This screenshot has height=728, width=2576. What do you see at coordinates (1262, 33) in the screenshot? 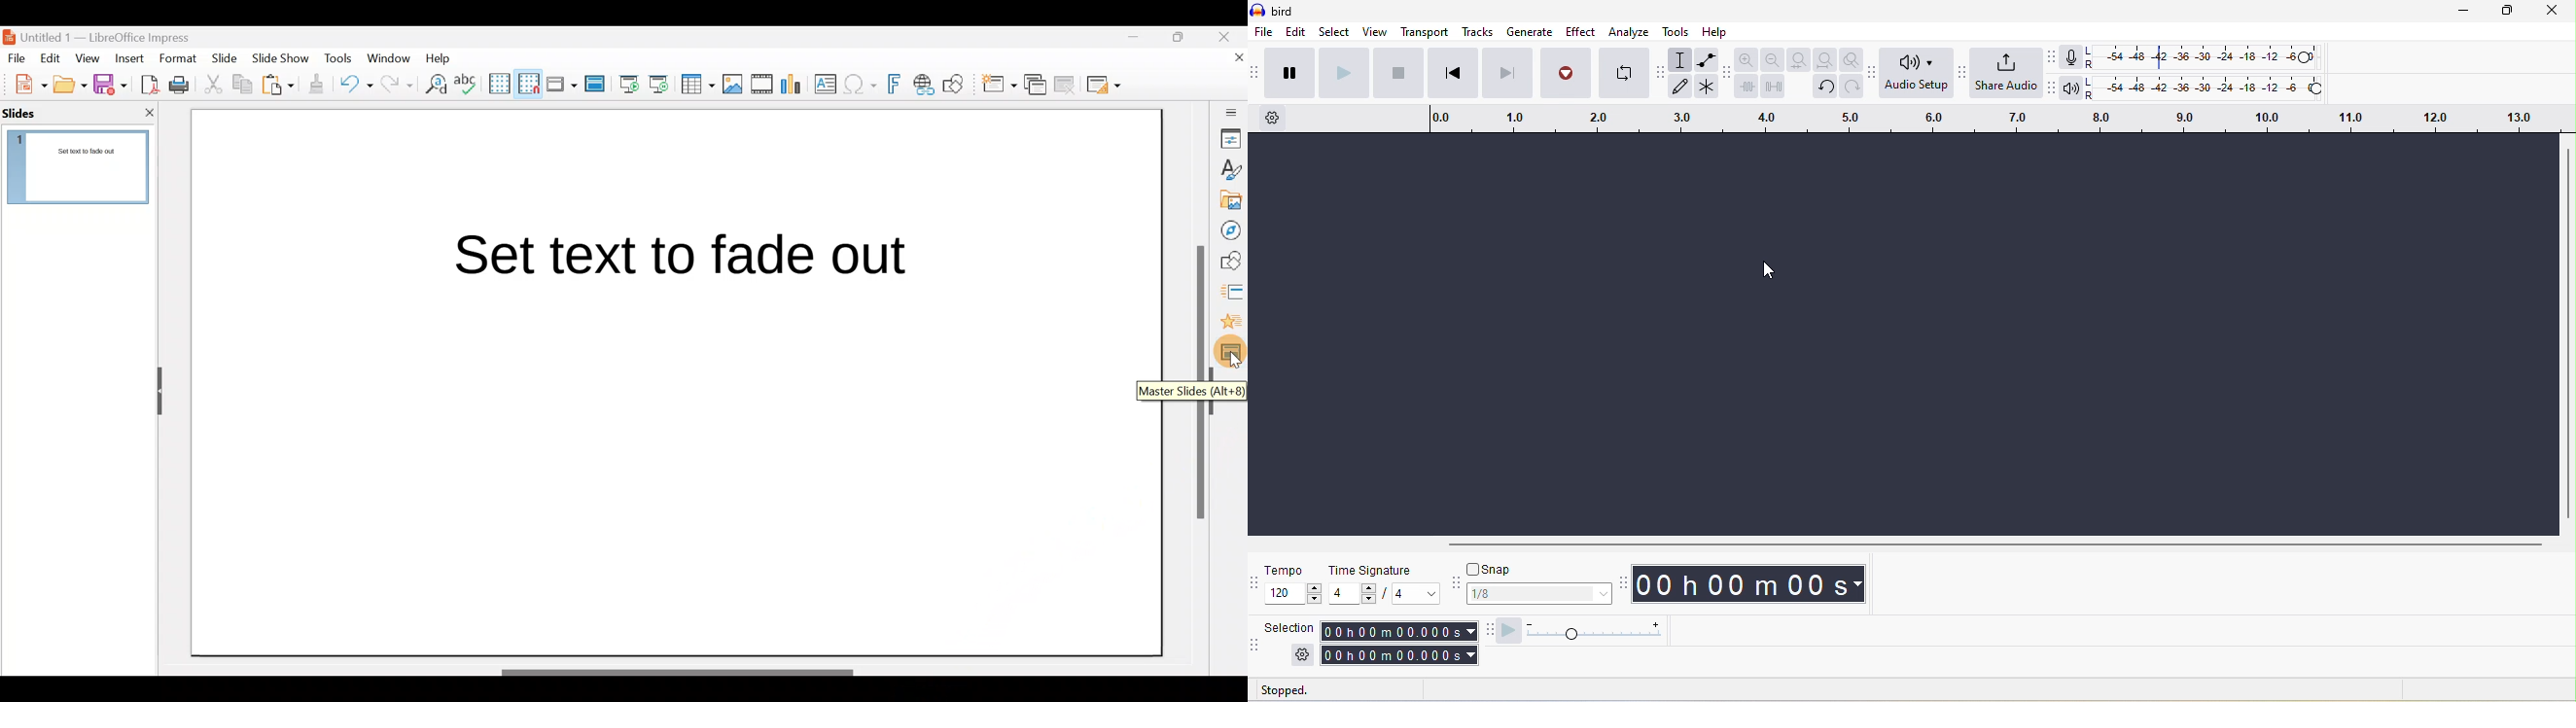
I see `file` at bounding box center [1262, 33].